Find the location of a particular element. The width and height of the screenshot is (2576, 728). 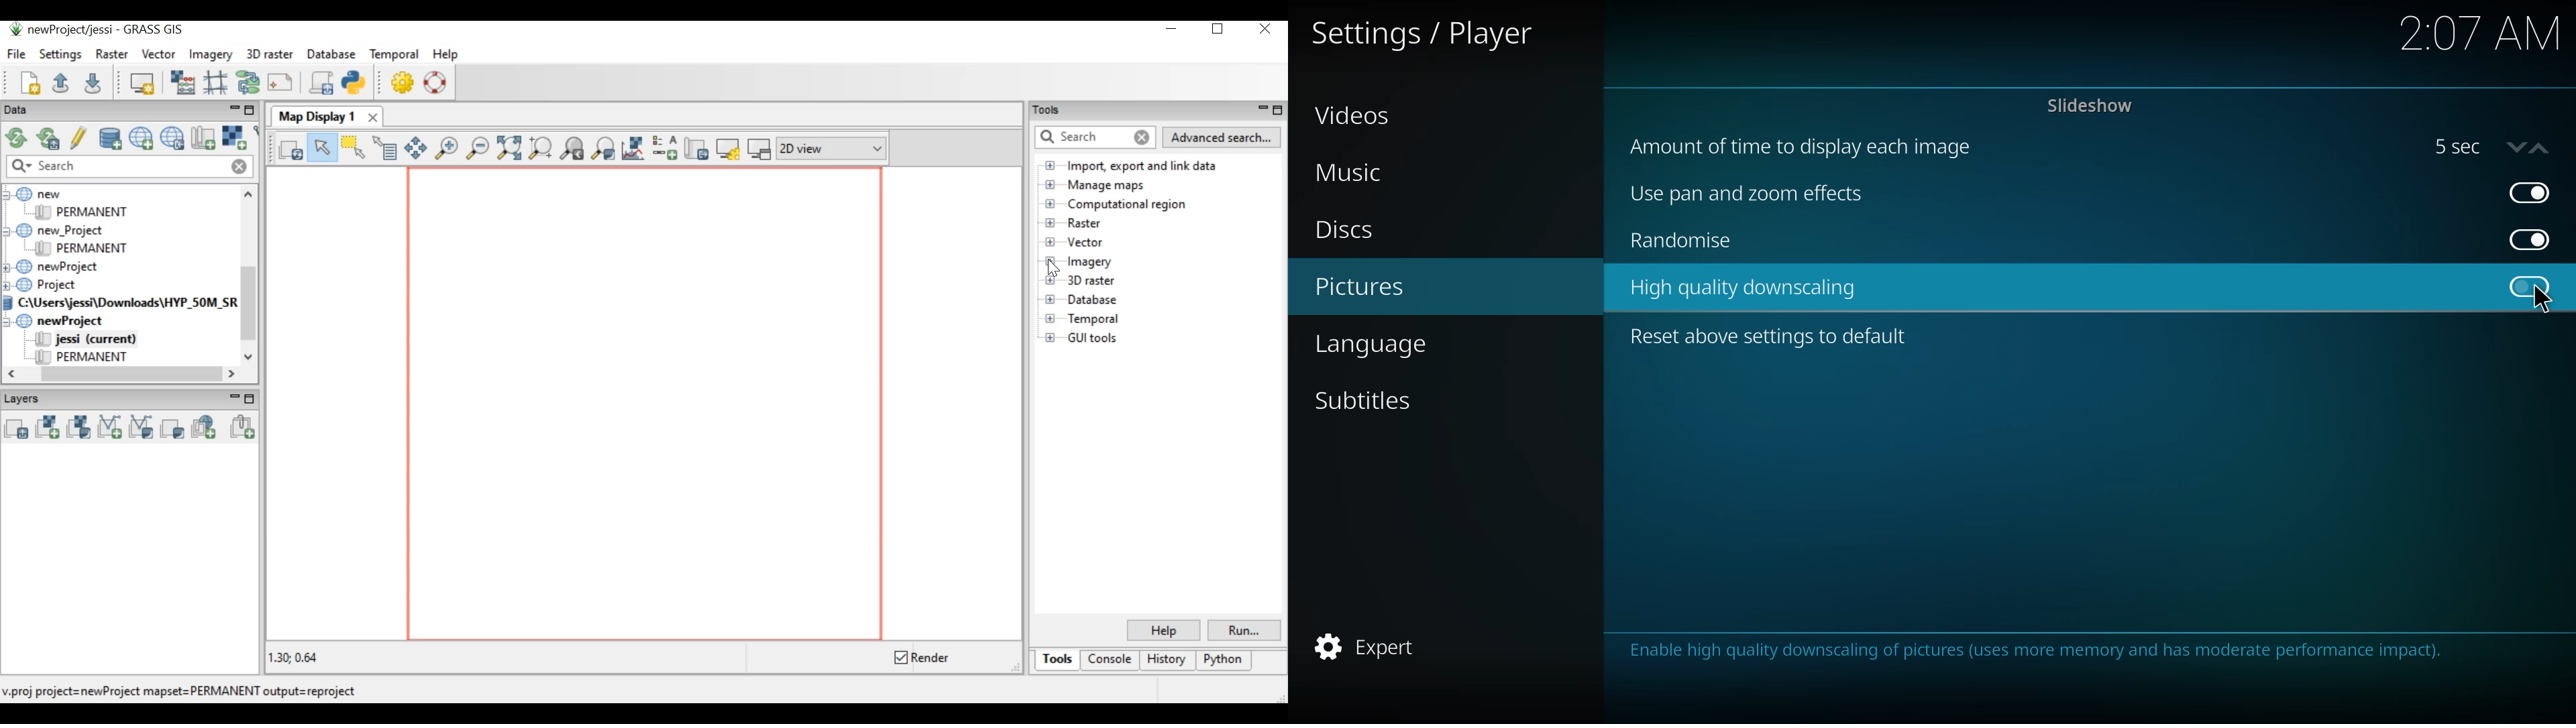

videos is located at coordinates (1355, 115).